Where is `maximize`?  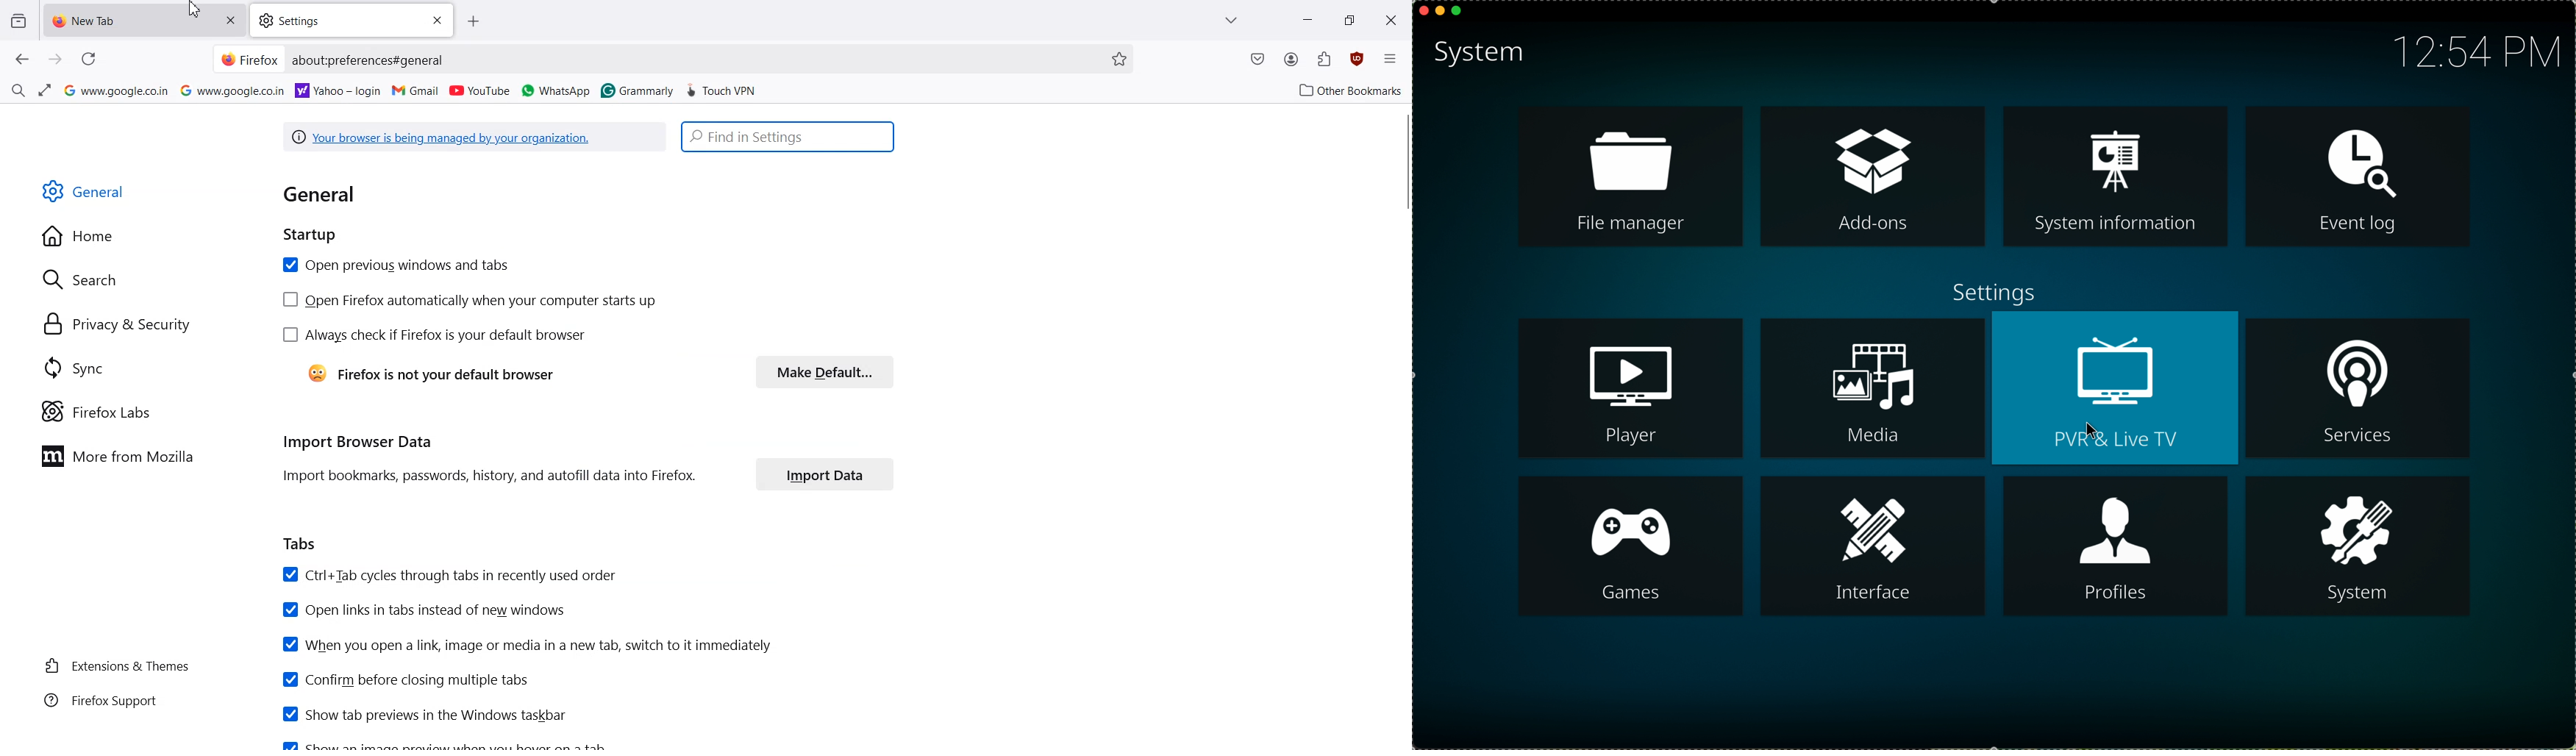 maximize is located at coordinates (1457, 14).